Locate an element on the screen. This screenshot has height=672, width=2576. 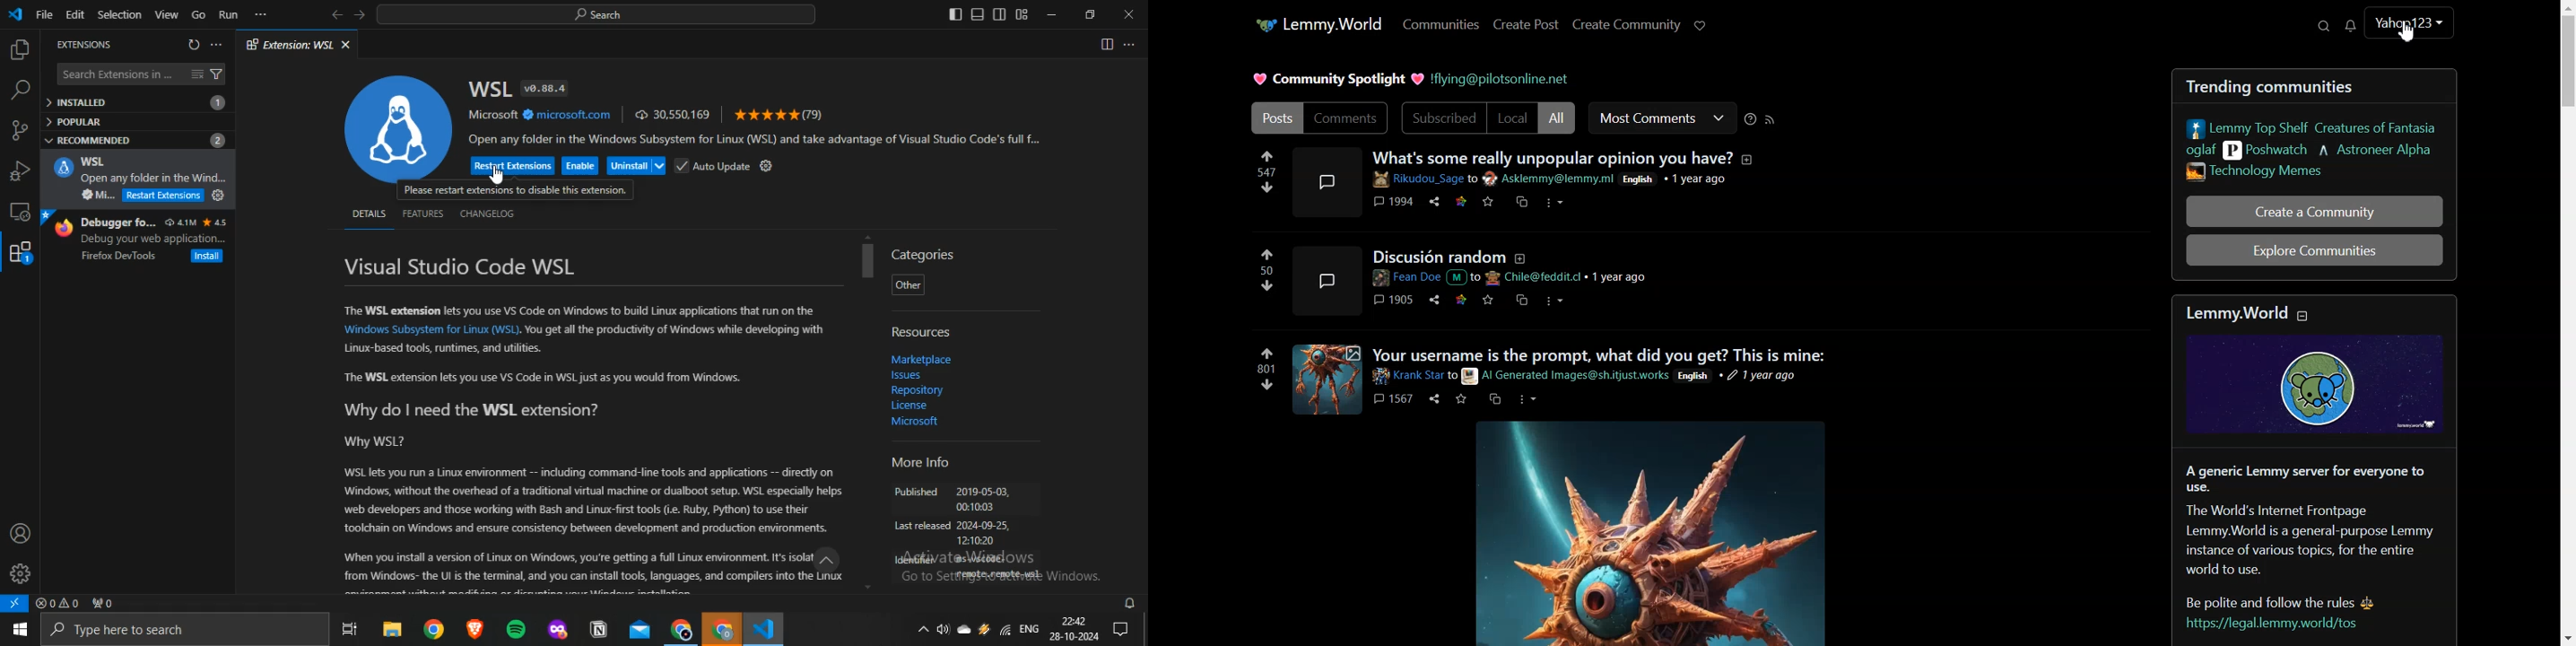
explorer is located at coordinates (19, 50).